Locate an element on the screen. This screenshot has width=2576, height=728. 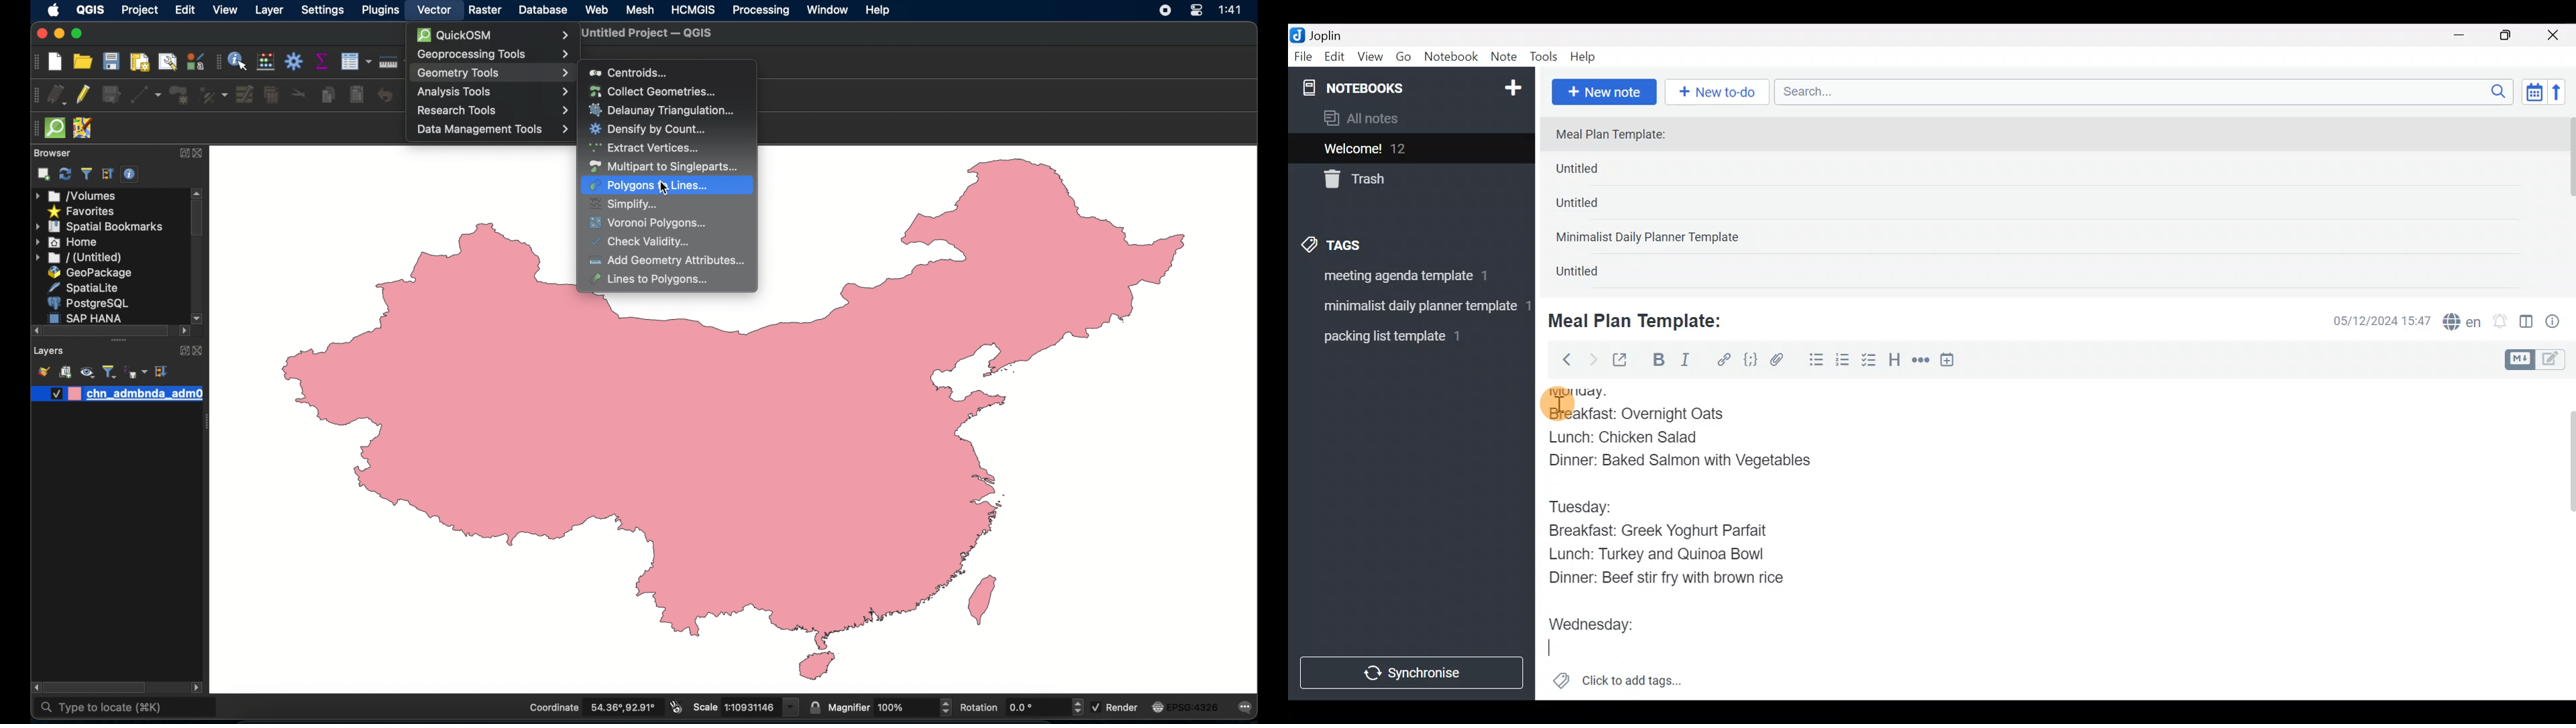
Note is located at coordinates (1507, 58).